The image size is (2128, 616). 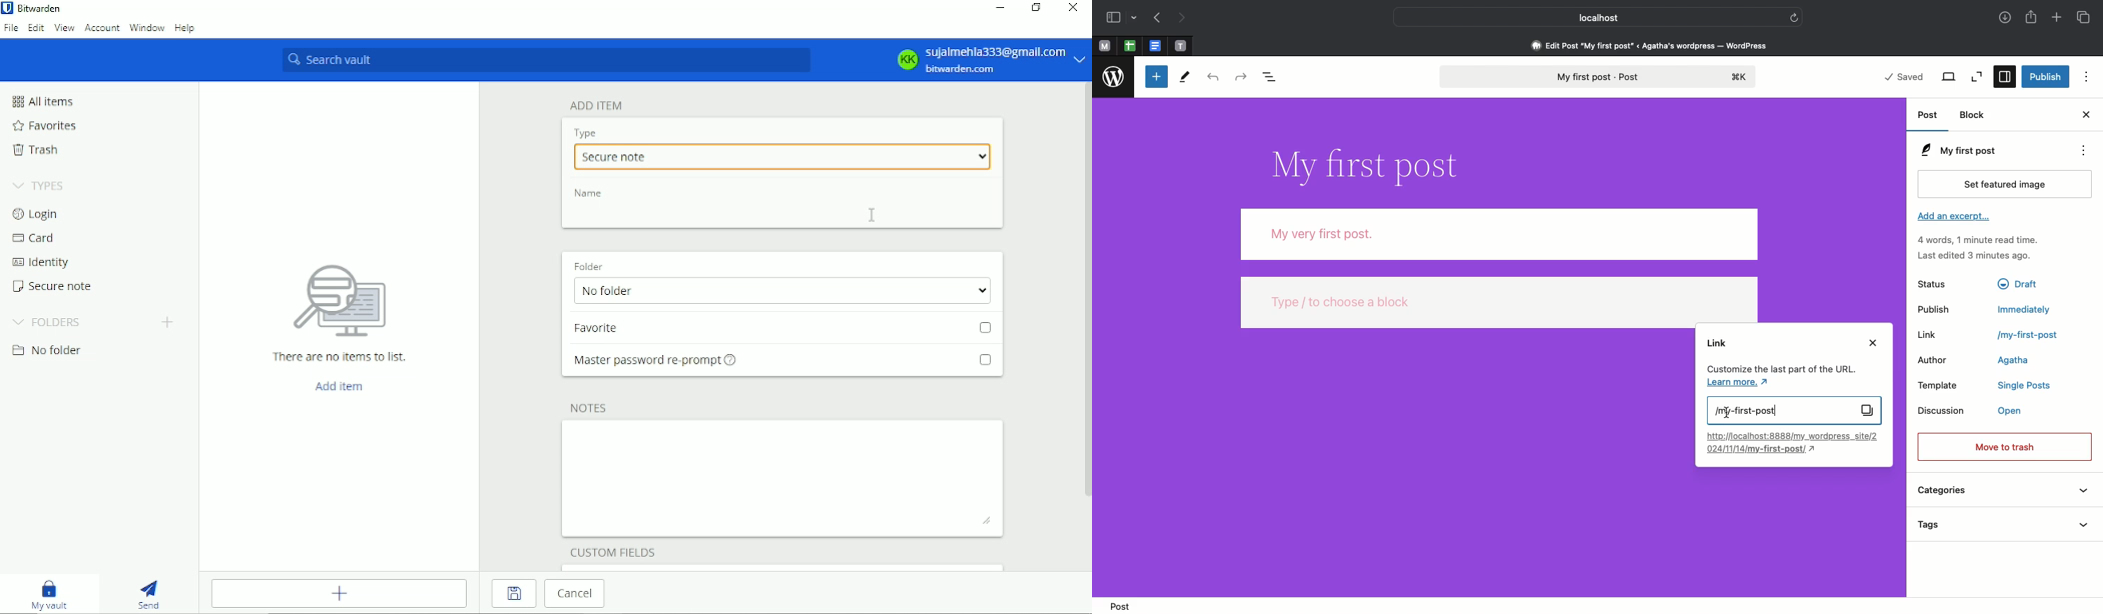 What do you see at coordinates (2003, 491) in the screenshot?
I see `Categories` at bounding box center [2003, 491].